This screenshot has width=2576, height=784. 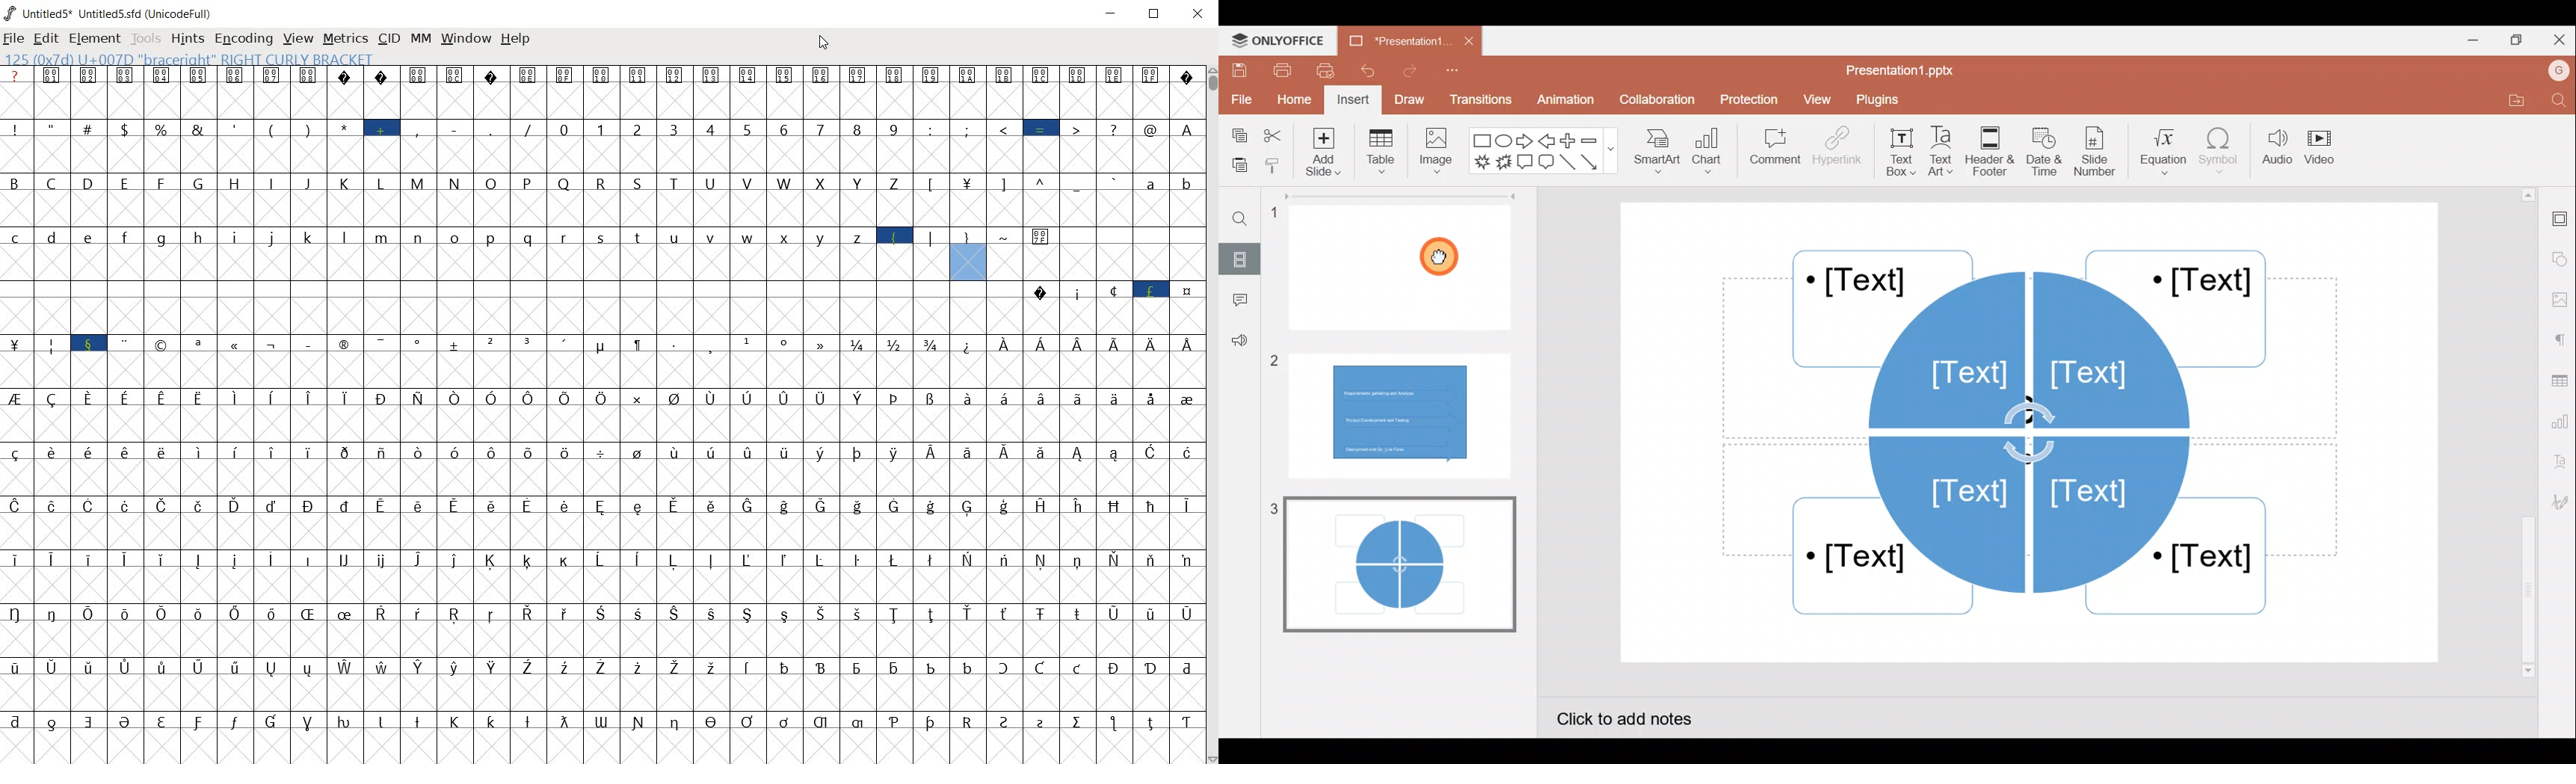 What do you see at coordinates (2560, 254) in the screenshot?
I see `Shape settings` at bounding box center [2560, 254].